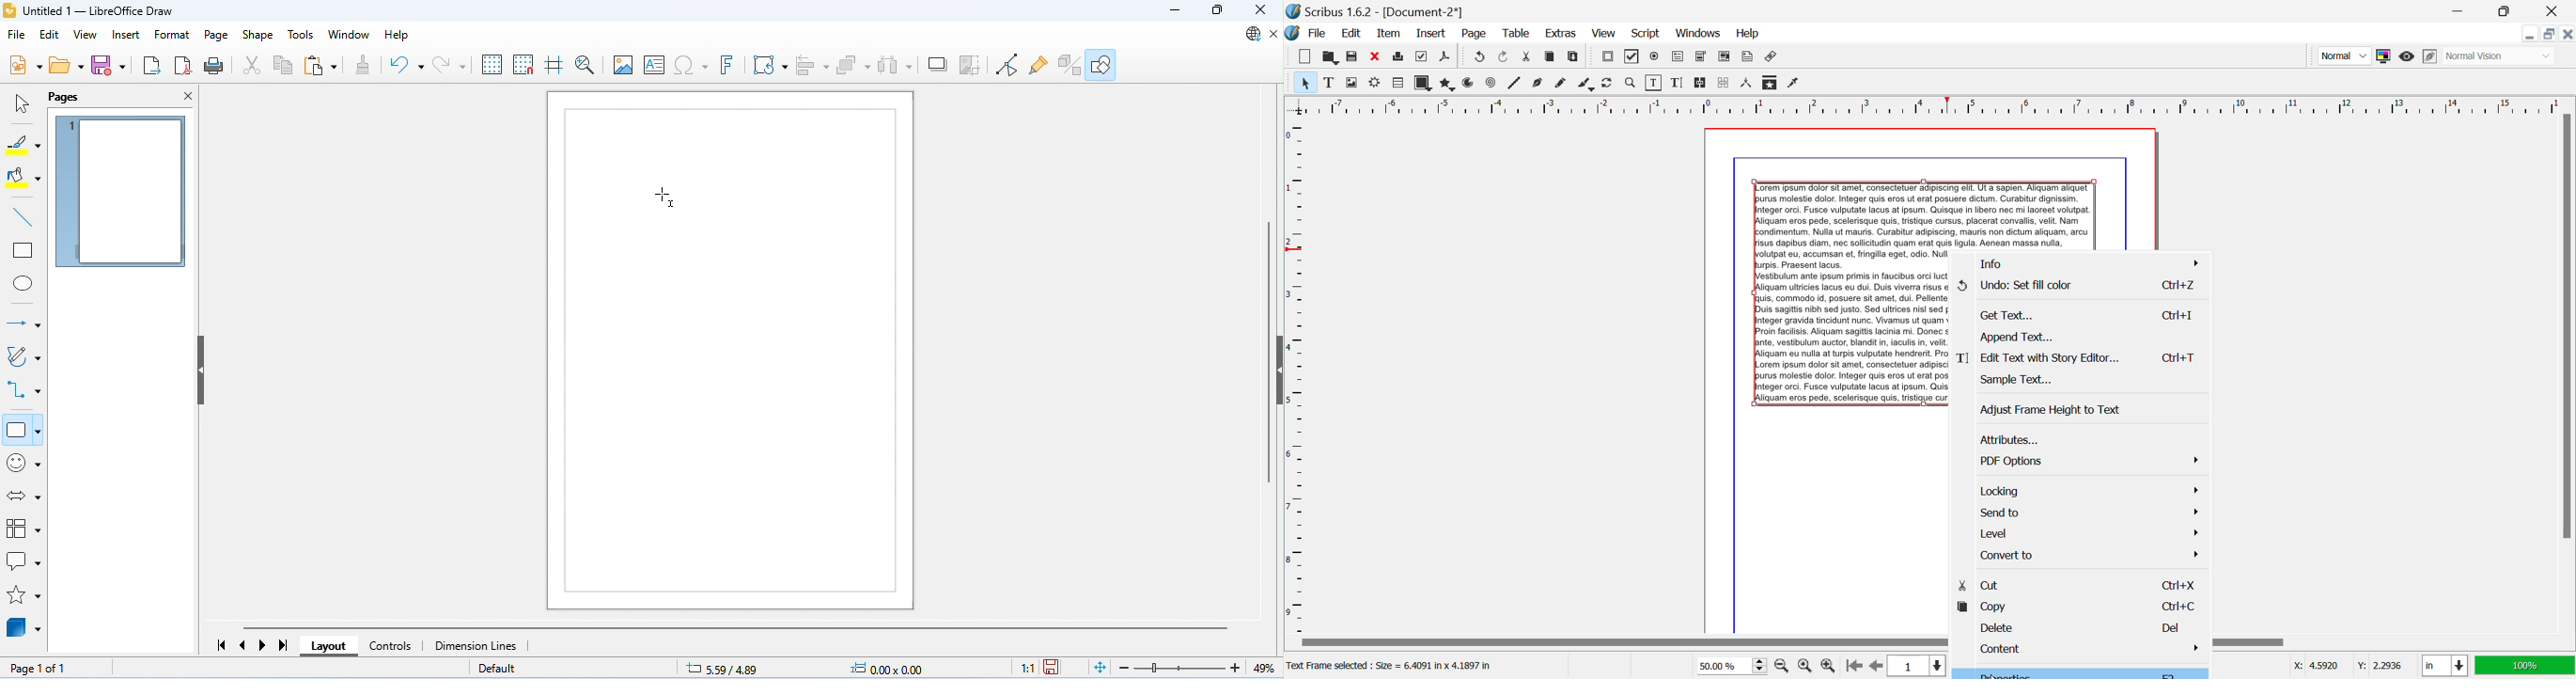 Image resolution: width=2576 pixels, height=700 pixels. What do you see at coordinates (1375, 57) in the screenshot?
I see `Discard` at bounding box center [1375, 57].